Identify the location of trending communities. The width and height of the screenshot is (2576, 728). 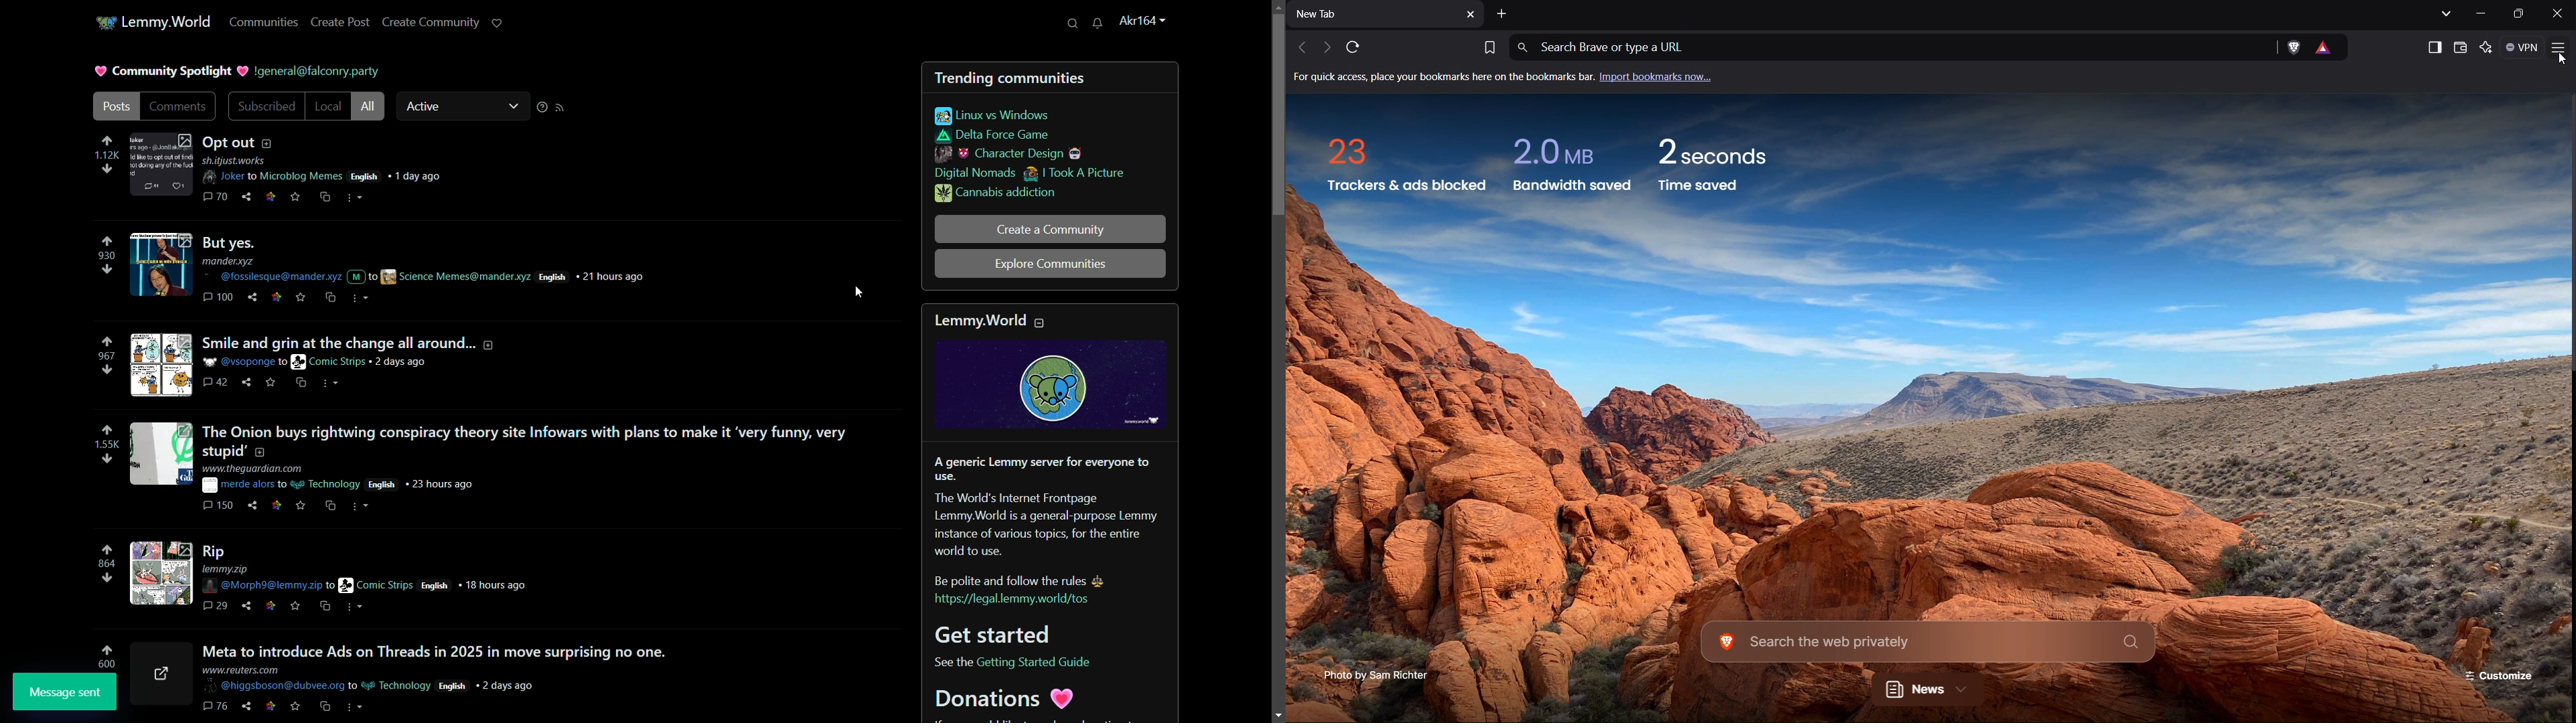
(1011, 80).